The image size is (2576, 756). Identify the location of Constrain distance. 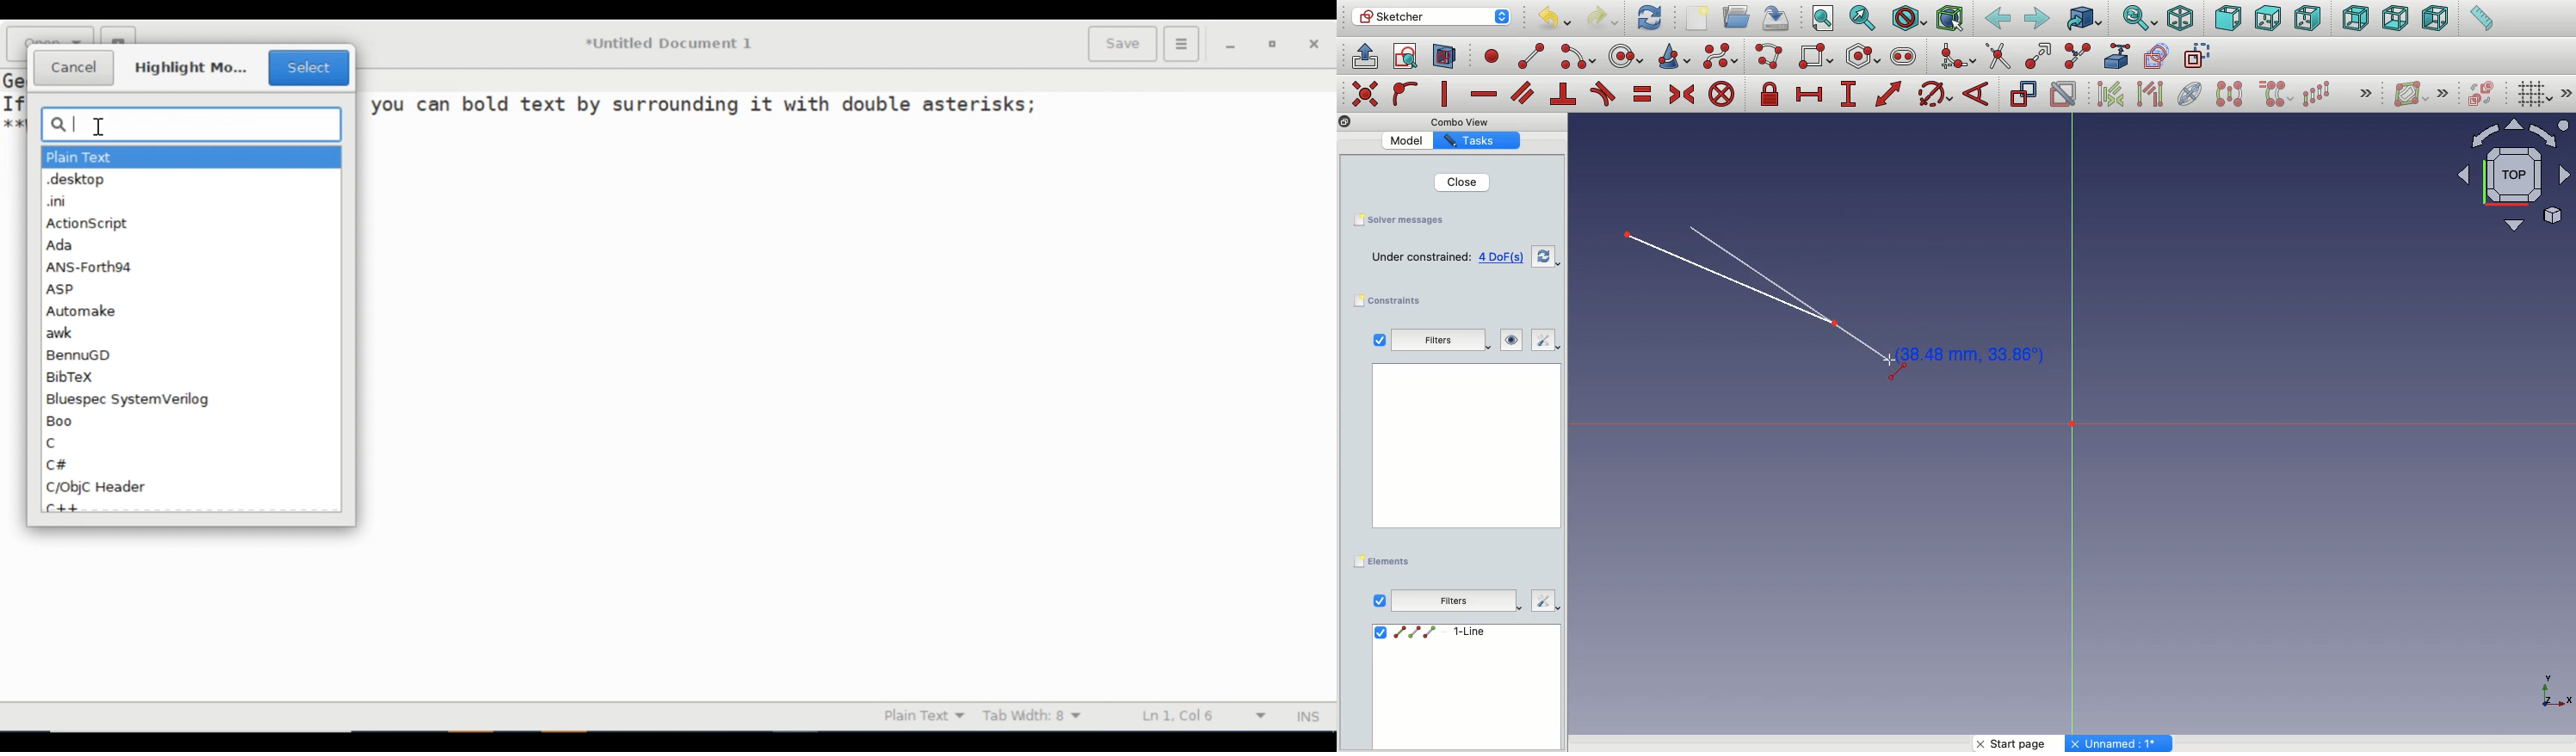
(1889, 94).